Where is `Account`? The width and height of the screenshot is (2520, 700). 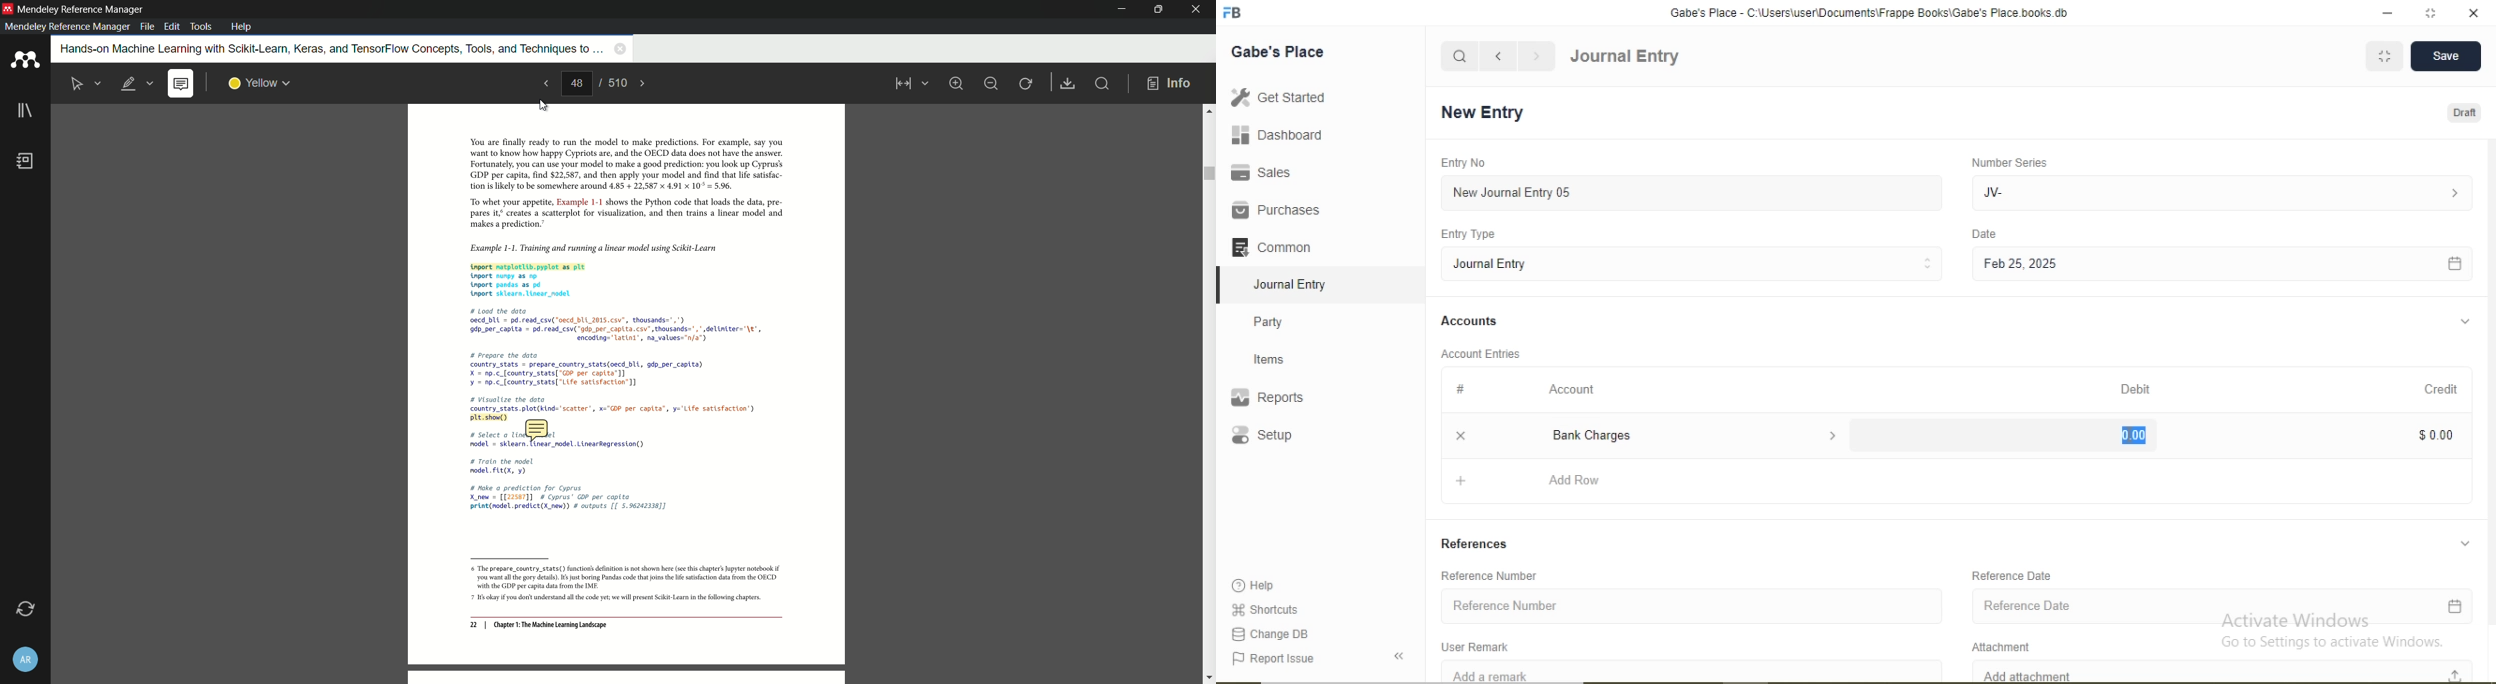 Account is located at coordinates (1573, 389).